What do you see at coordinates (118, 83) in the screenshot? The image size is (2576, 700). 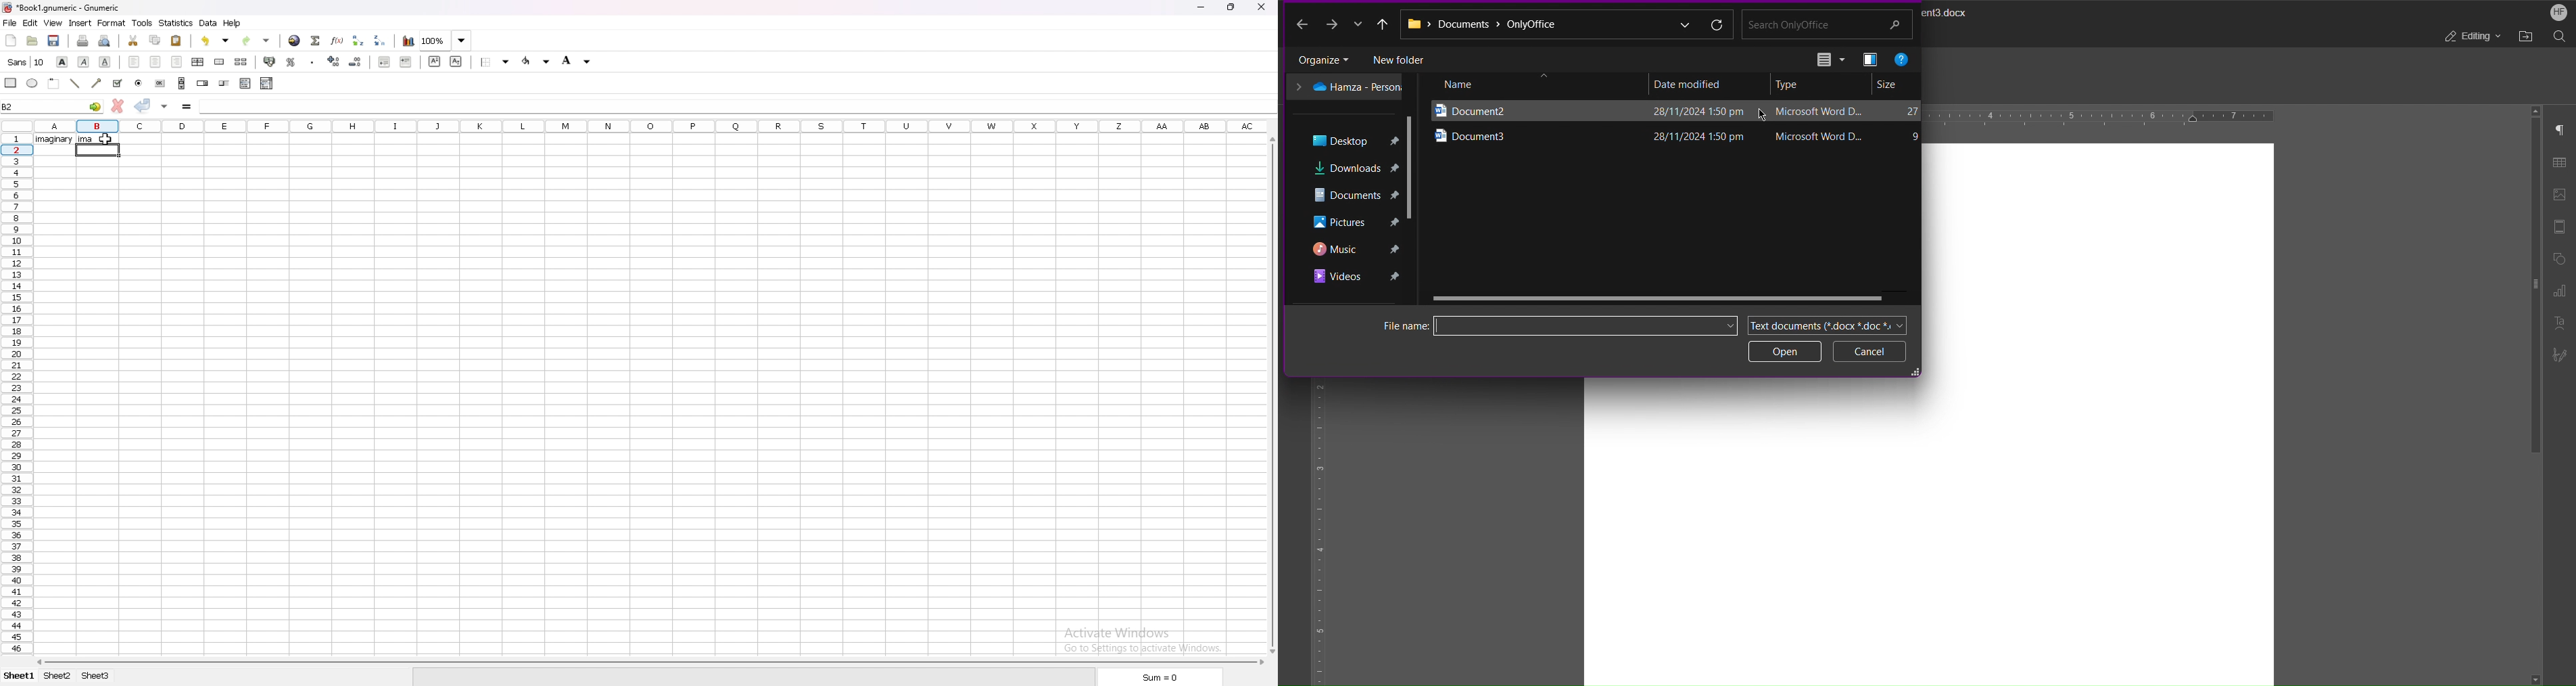 I see `tickbox` at bounding box center [118, 83].